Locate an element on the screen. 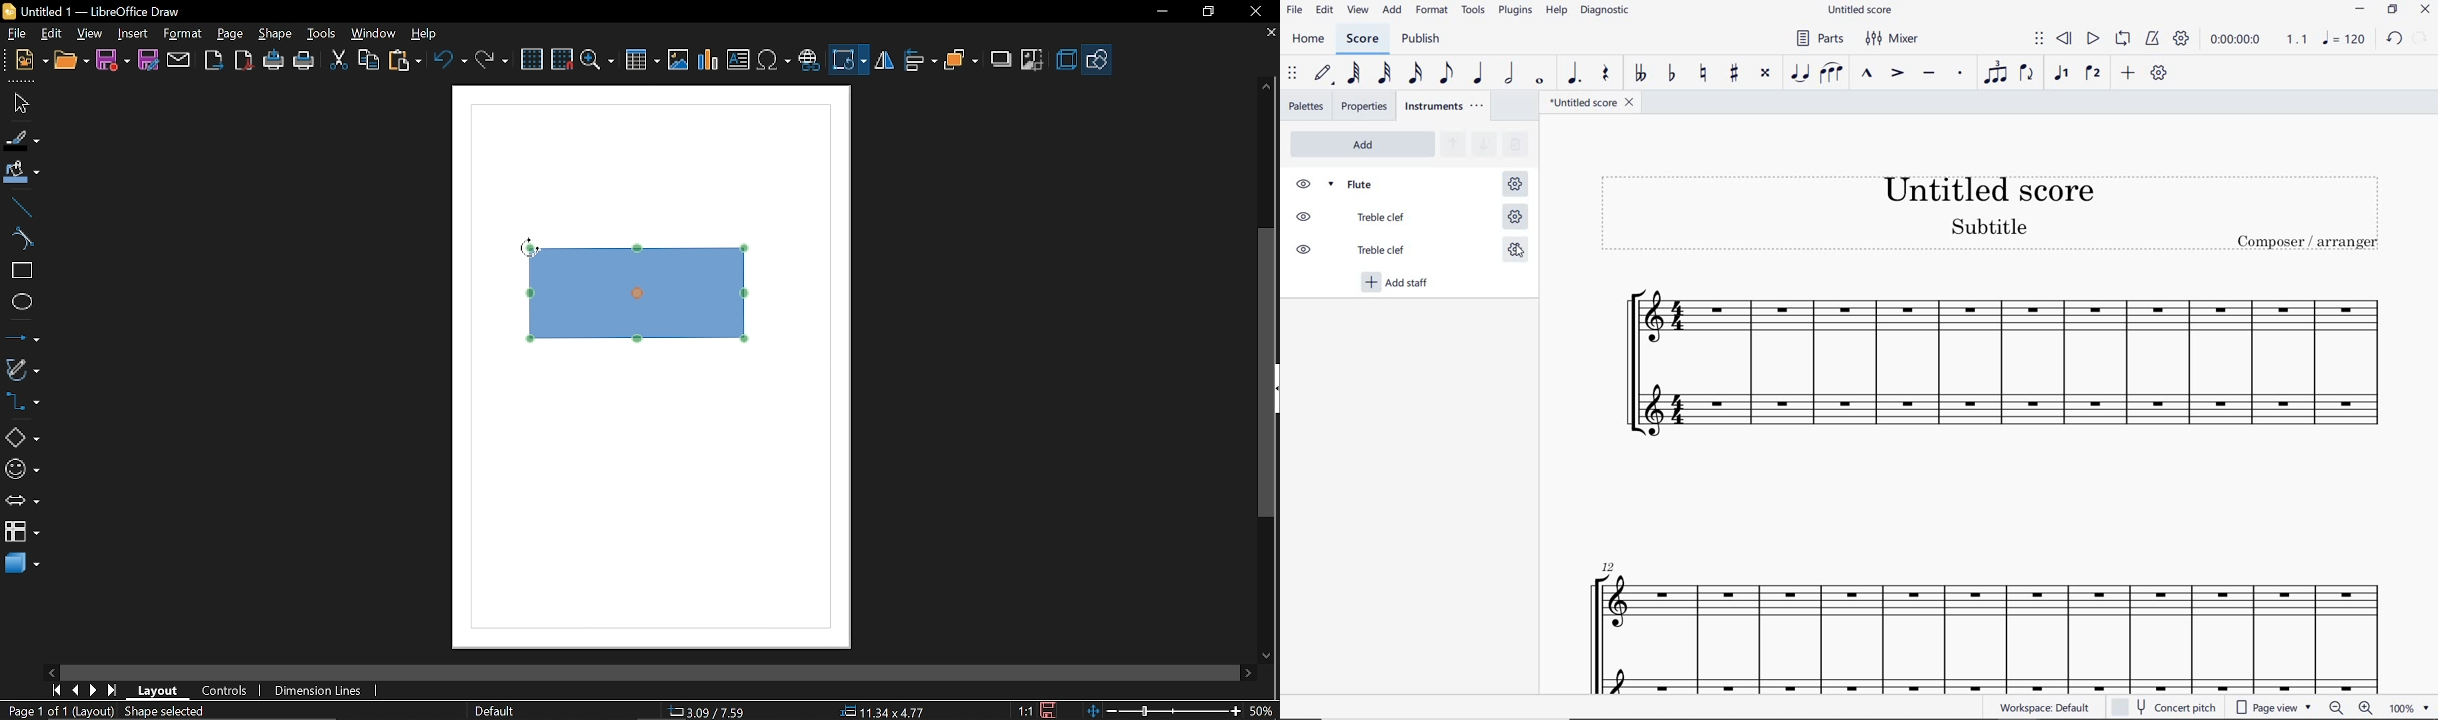 The width and height of the screenshot is (2464, 728). Tools is located at coordinates (320, 35).